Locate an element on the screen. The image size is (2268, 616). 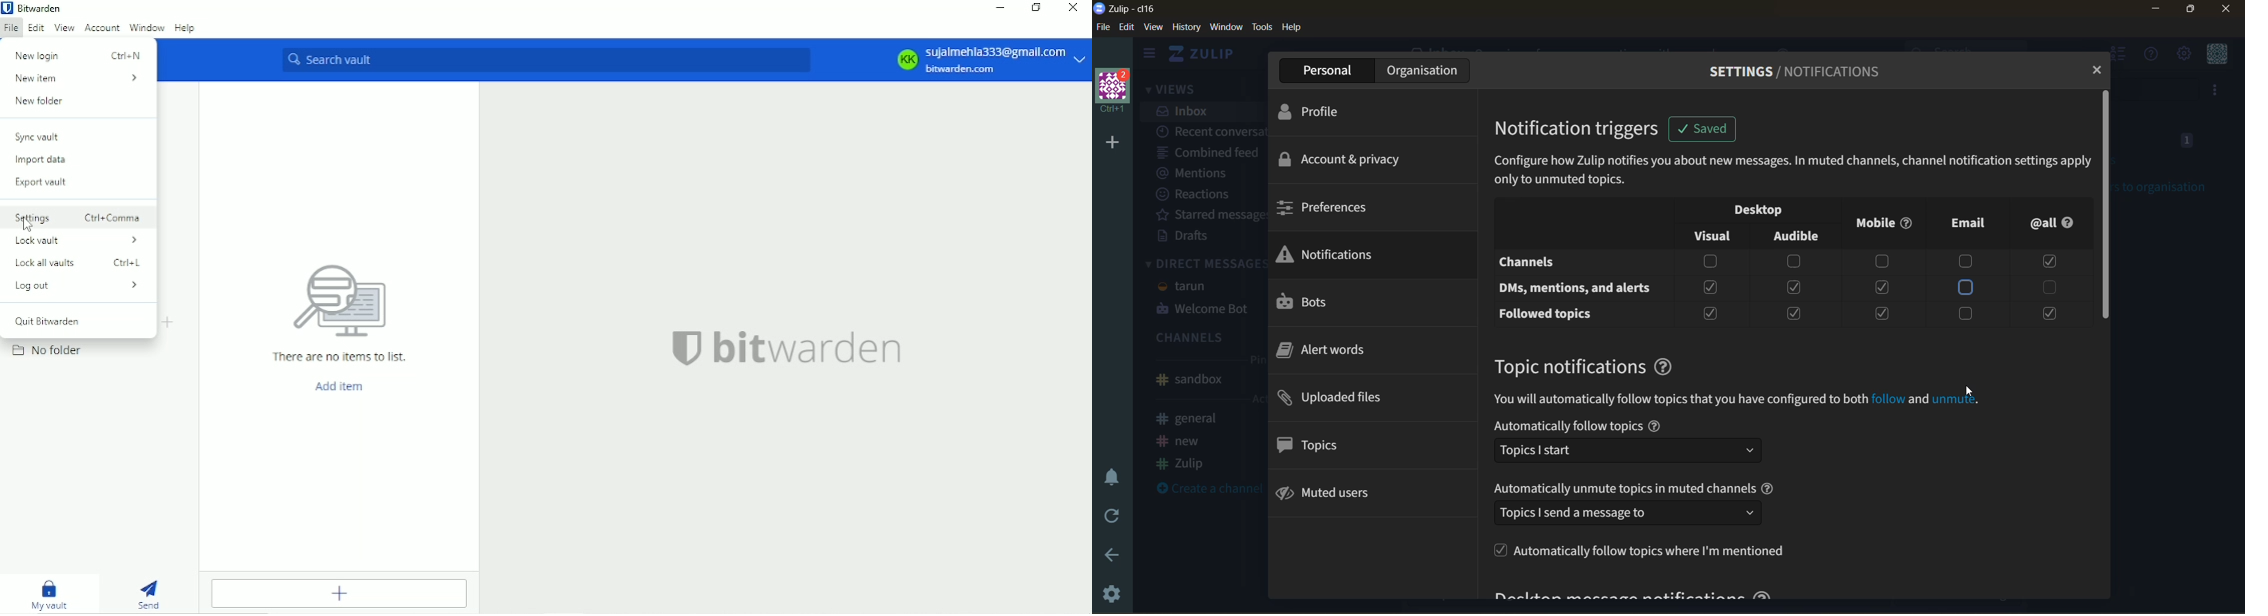
checkbox is located at coordinates (2050, 286).